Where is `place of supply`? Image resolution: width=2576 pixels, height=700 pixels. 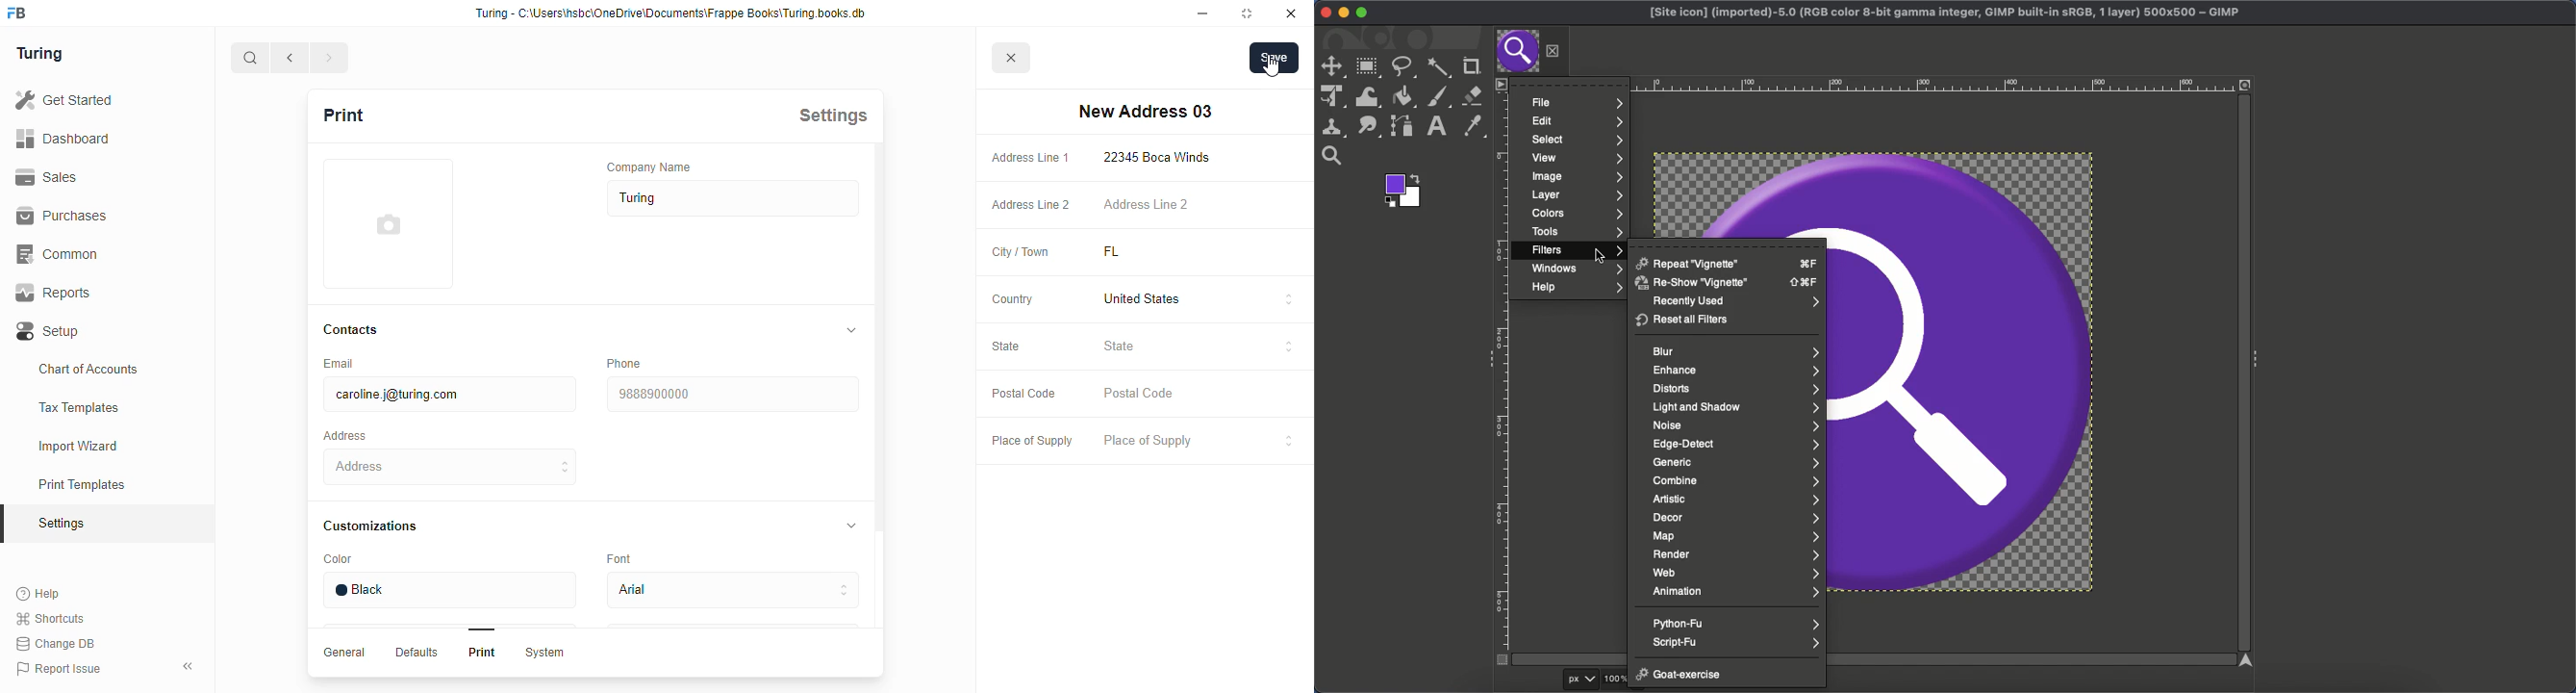
place of supply is located at coordinates (1031, 442).